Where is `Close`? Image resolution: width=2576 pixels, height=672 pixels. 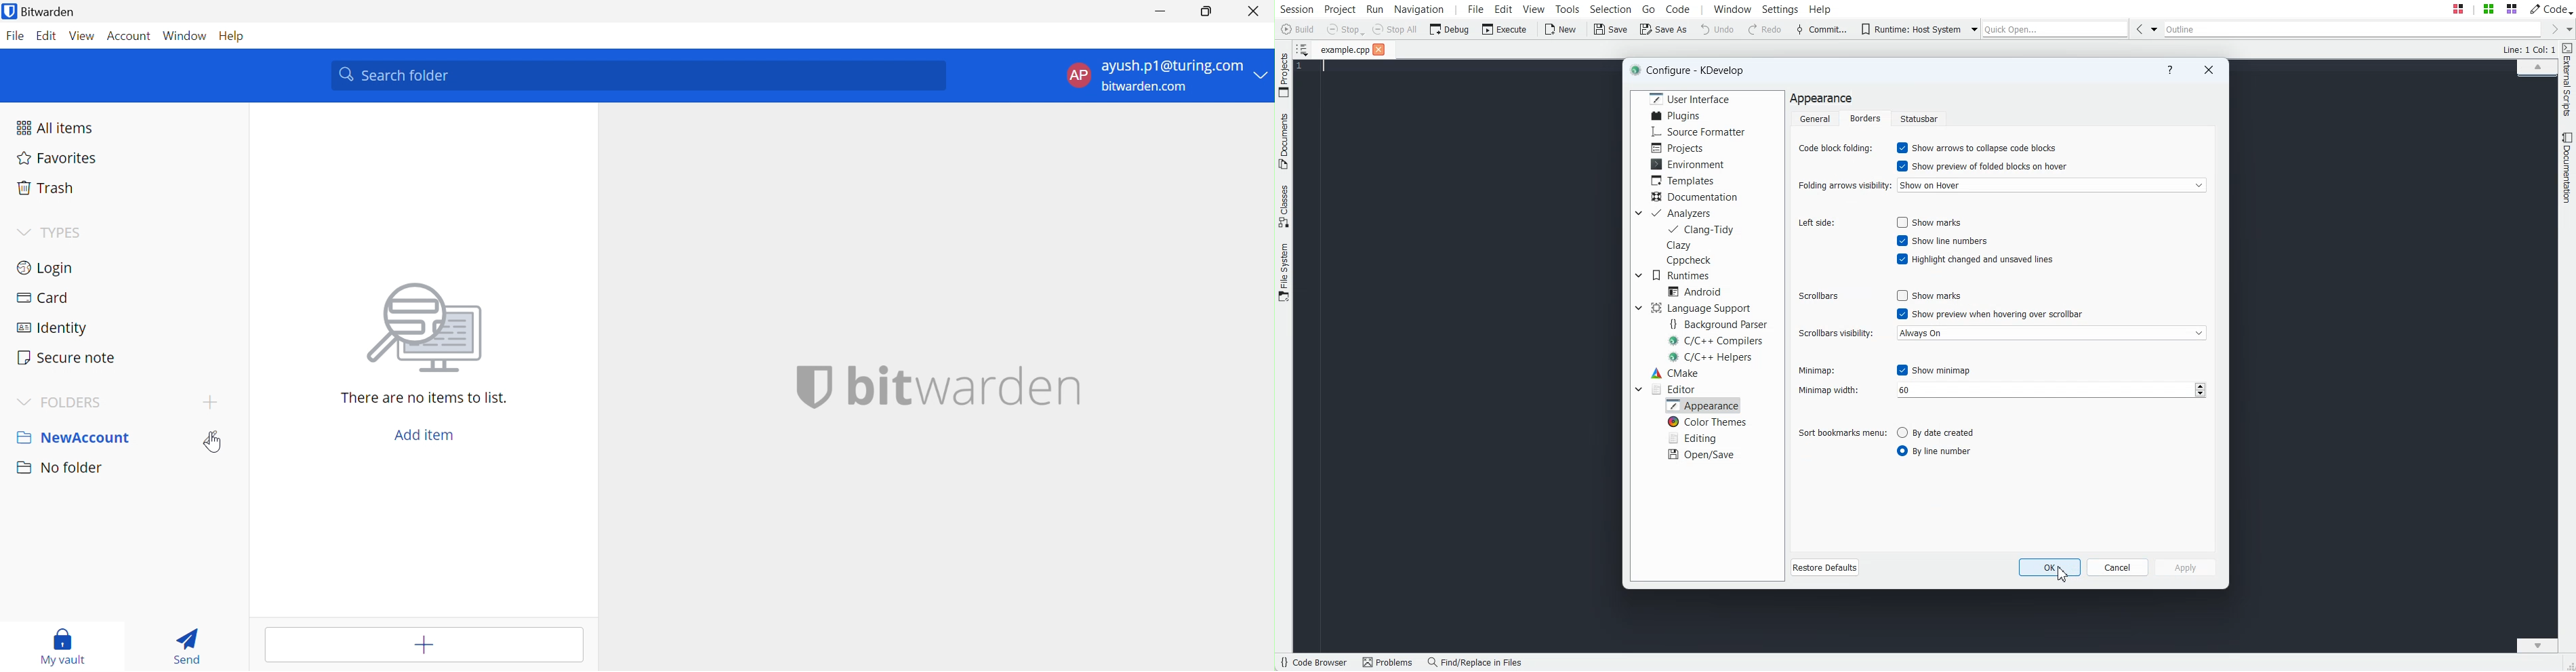 Close is located at coordinates (1379, 49).